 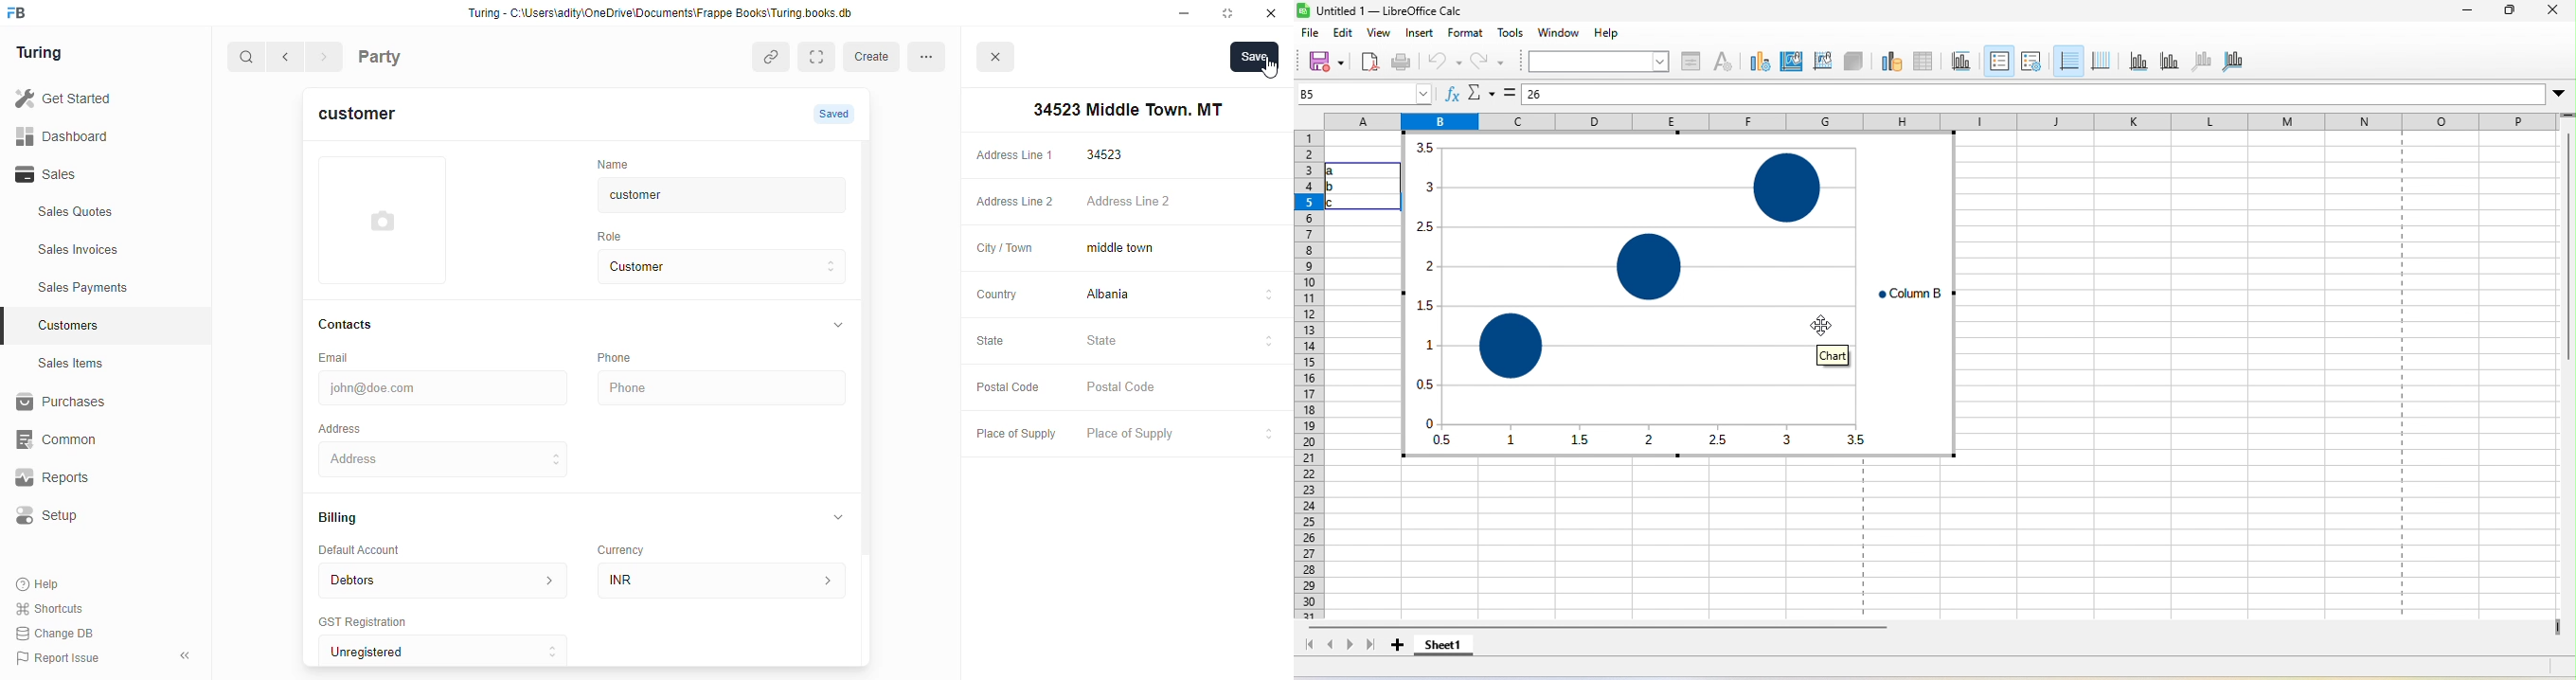 What do you see at coordinates (1181, 341) in the screenshot?
I see `State` at bounding box center [1181, 341].